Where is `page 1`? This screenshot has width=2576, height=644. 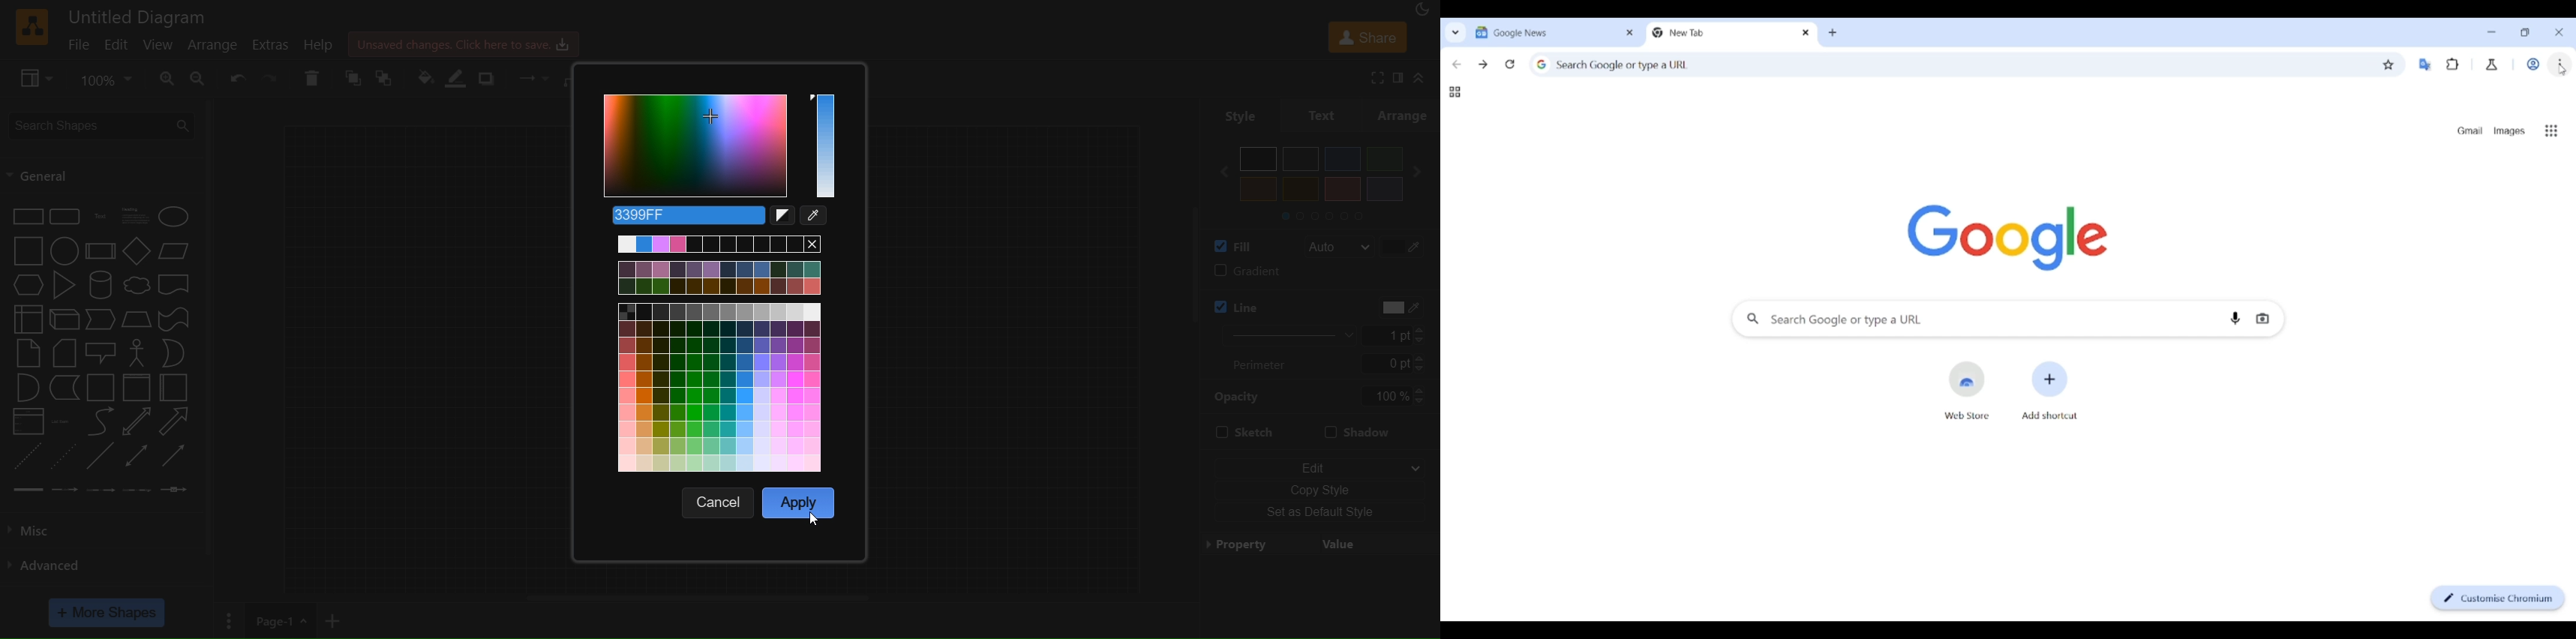
page 1 is located at coordinates (279, 620).